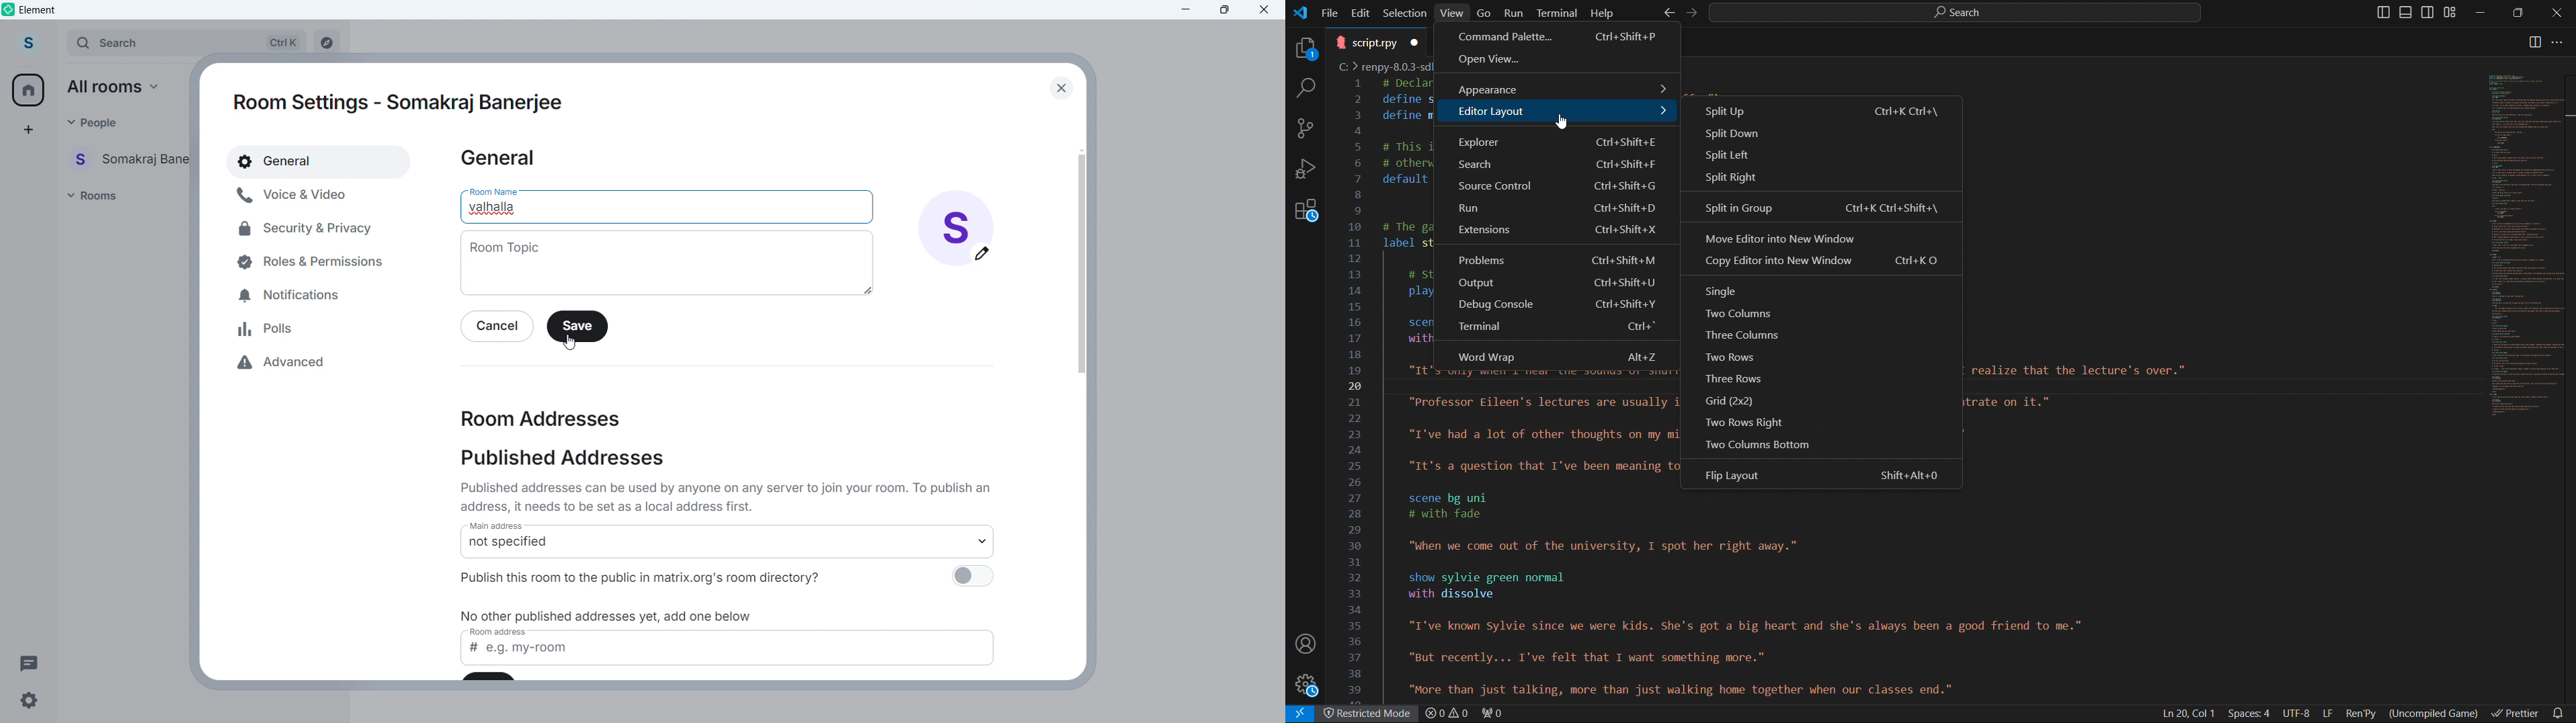  What do you see at coordinates (1554, 114) in the screenshot?
I see `Editor Layout` at bounding box center [1554, 114].